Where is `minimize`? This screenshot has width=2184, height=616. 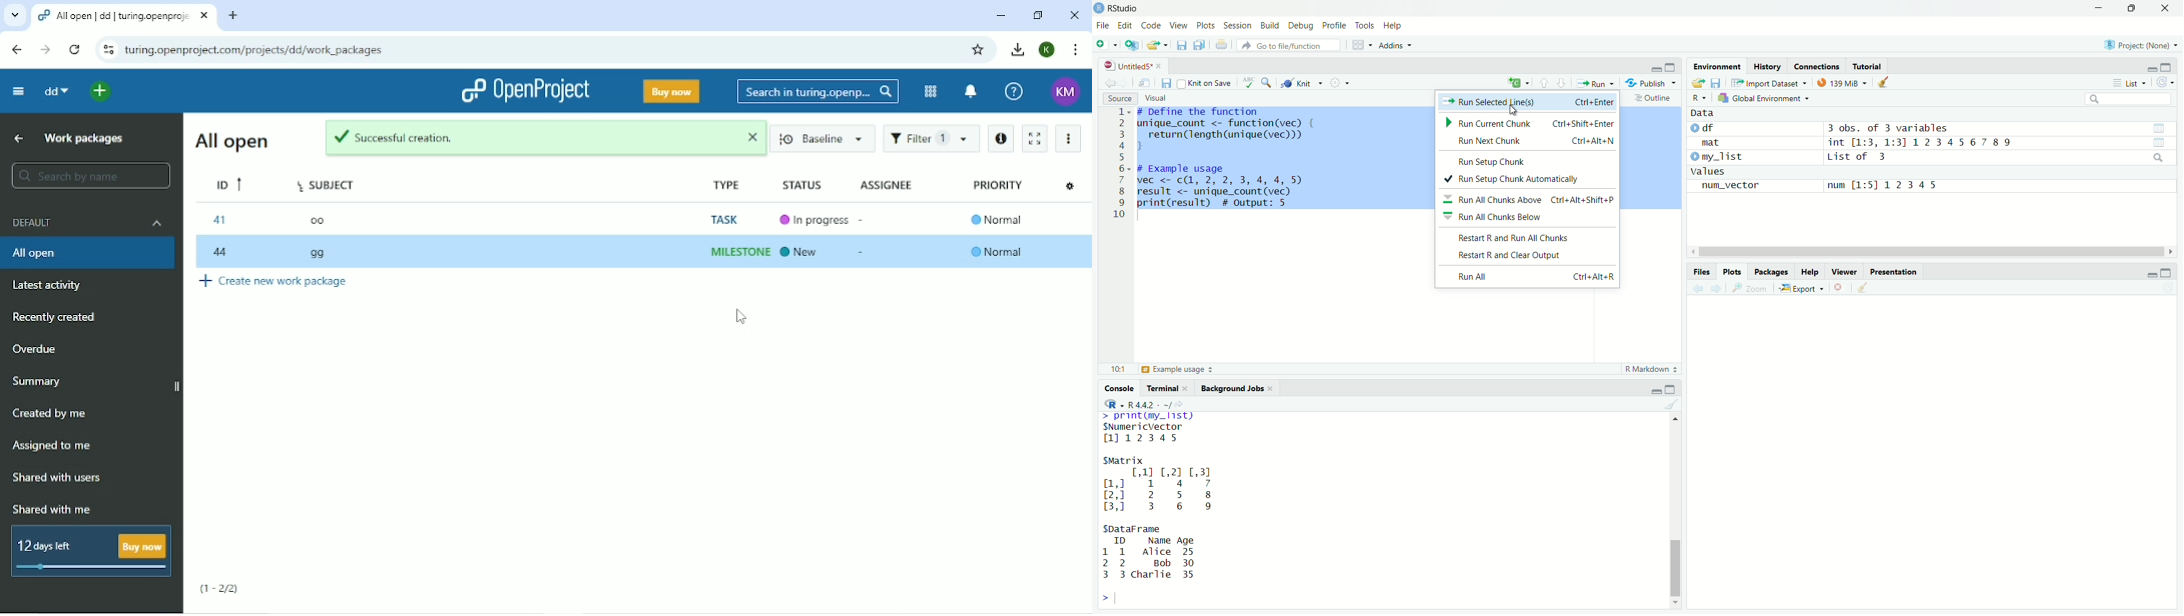 minimize is located at coordinates (2099, 9).